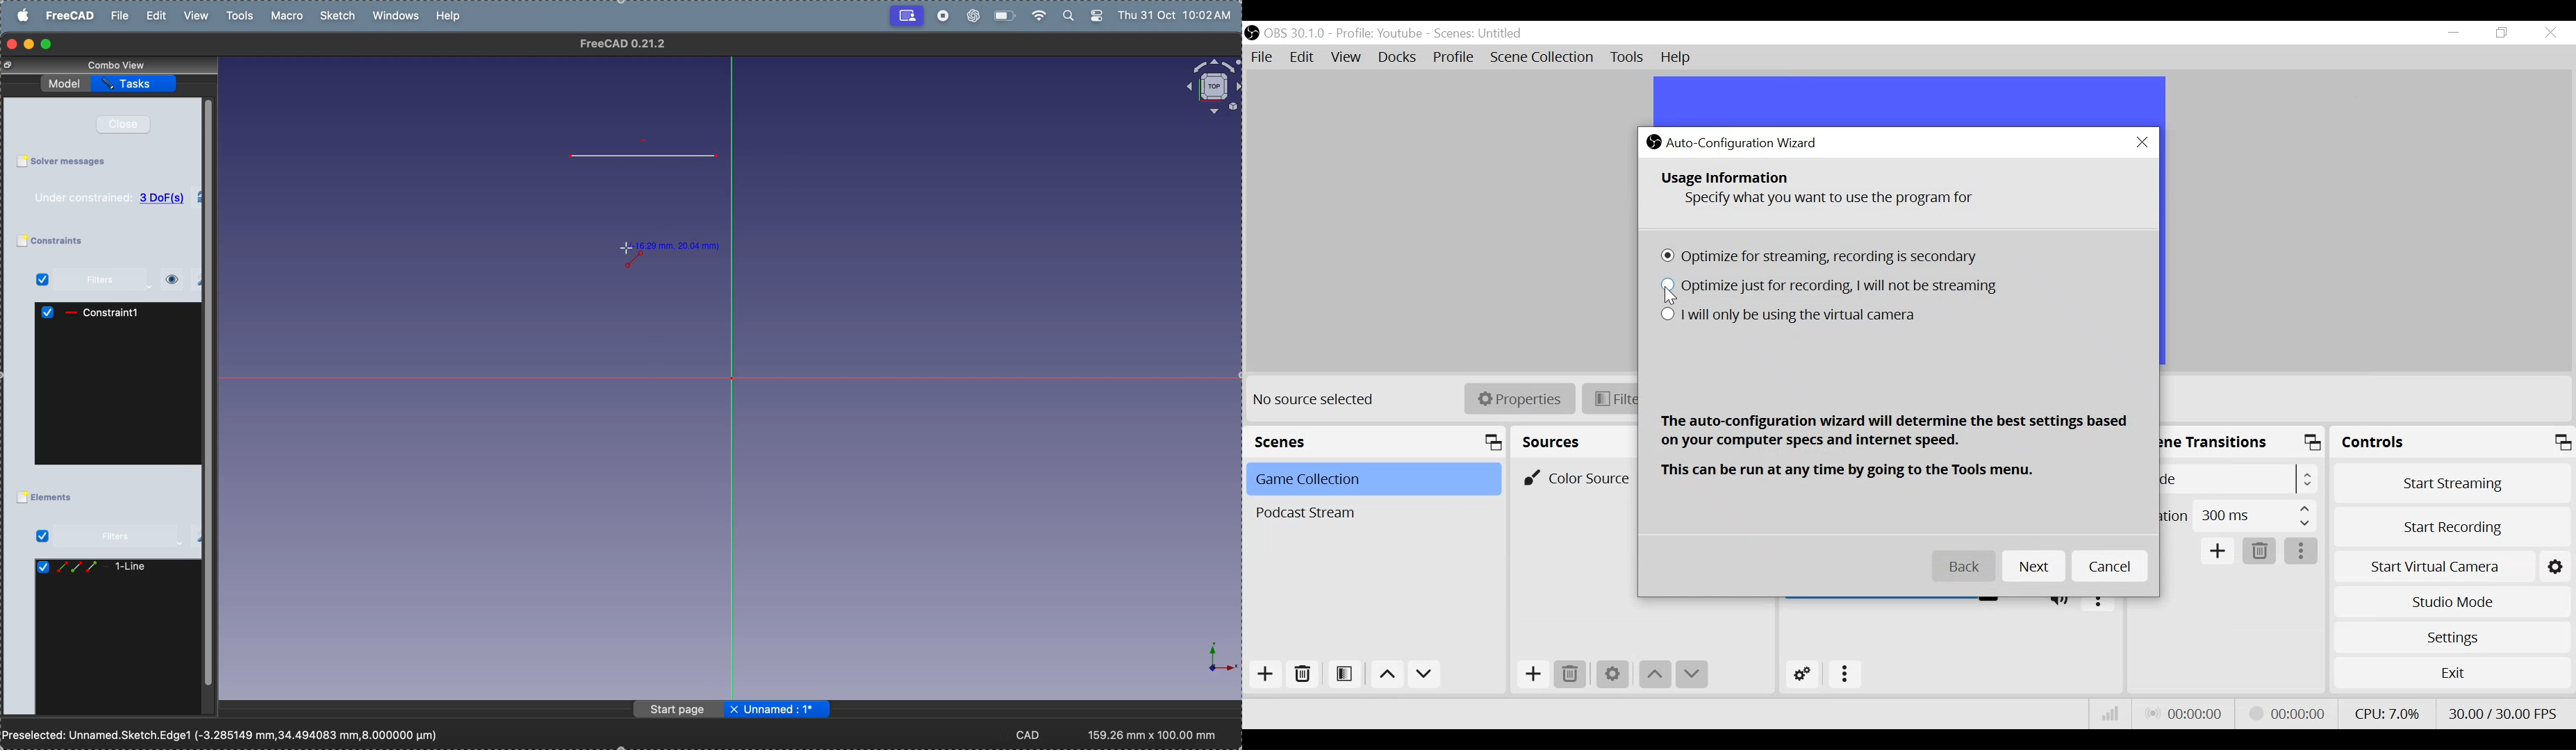  What do you see at coordinates (1375, 441) in the screenshot?
I see `Scenes Panel` at bounding box center [1375, 441].